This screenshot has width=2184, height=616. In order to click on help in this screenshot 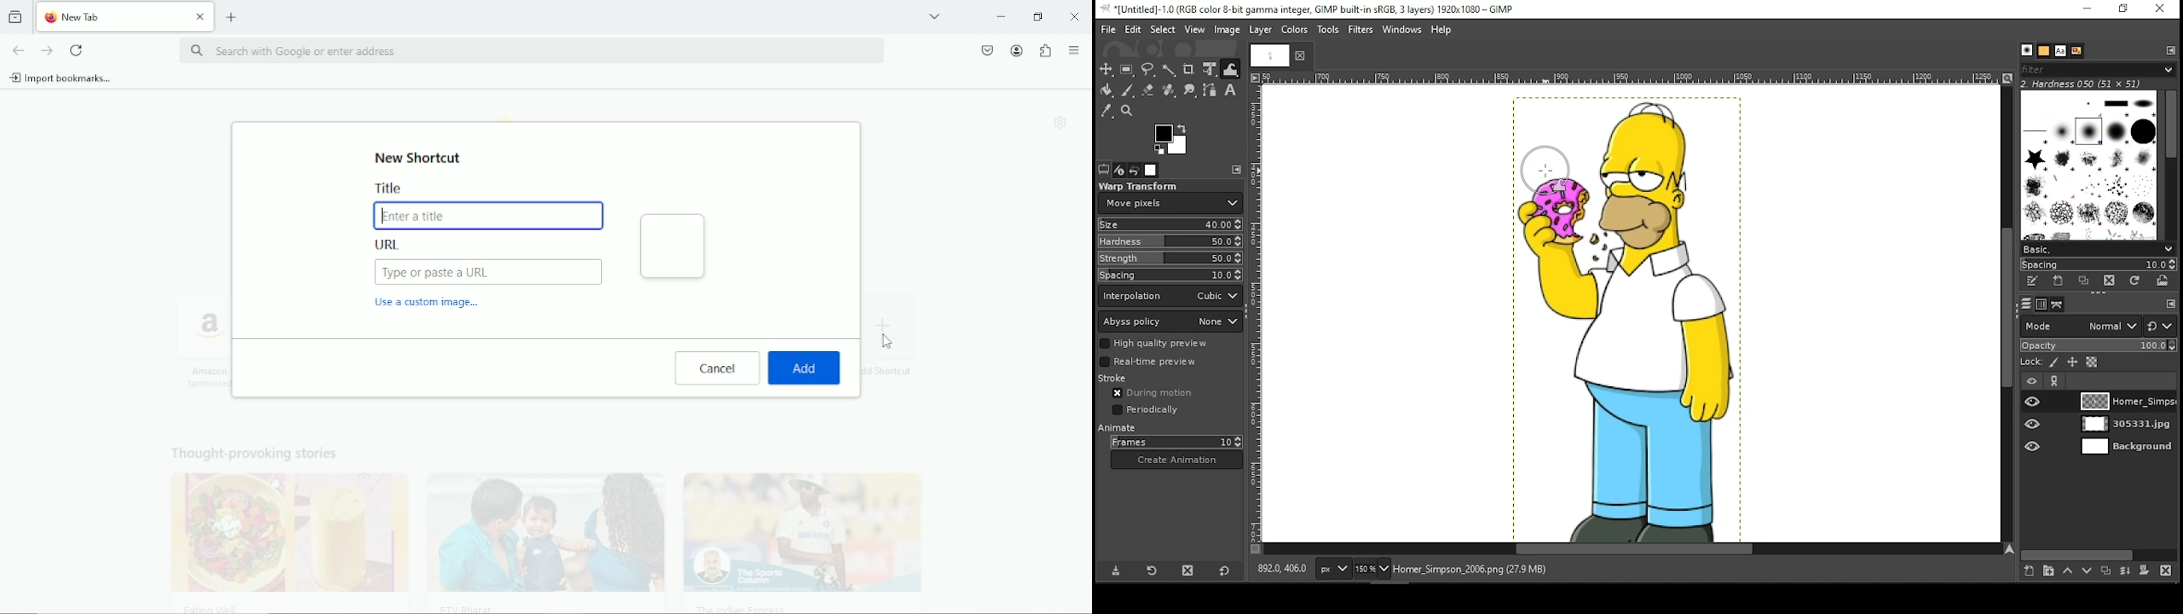, I will do `click(1442, 31)`.